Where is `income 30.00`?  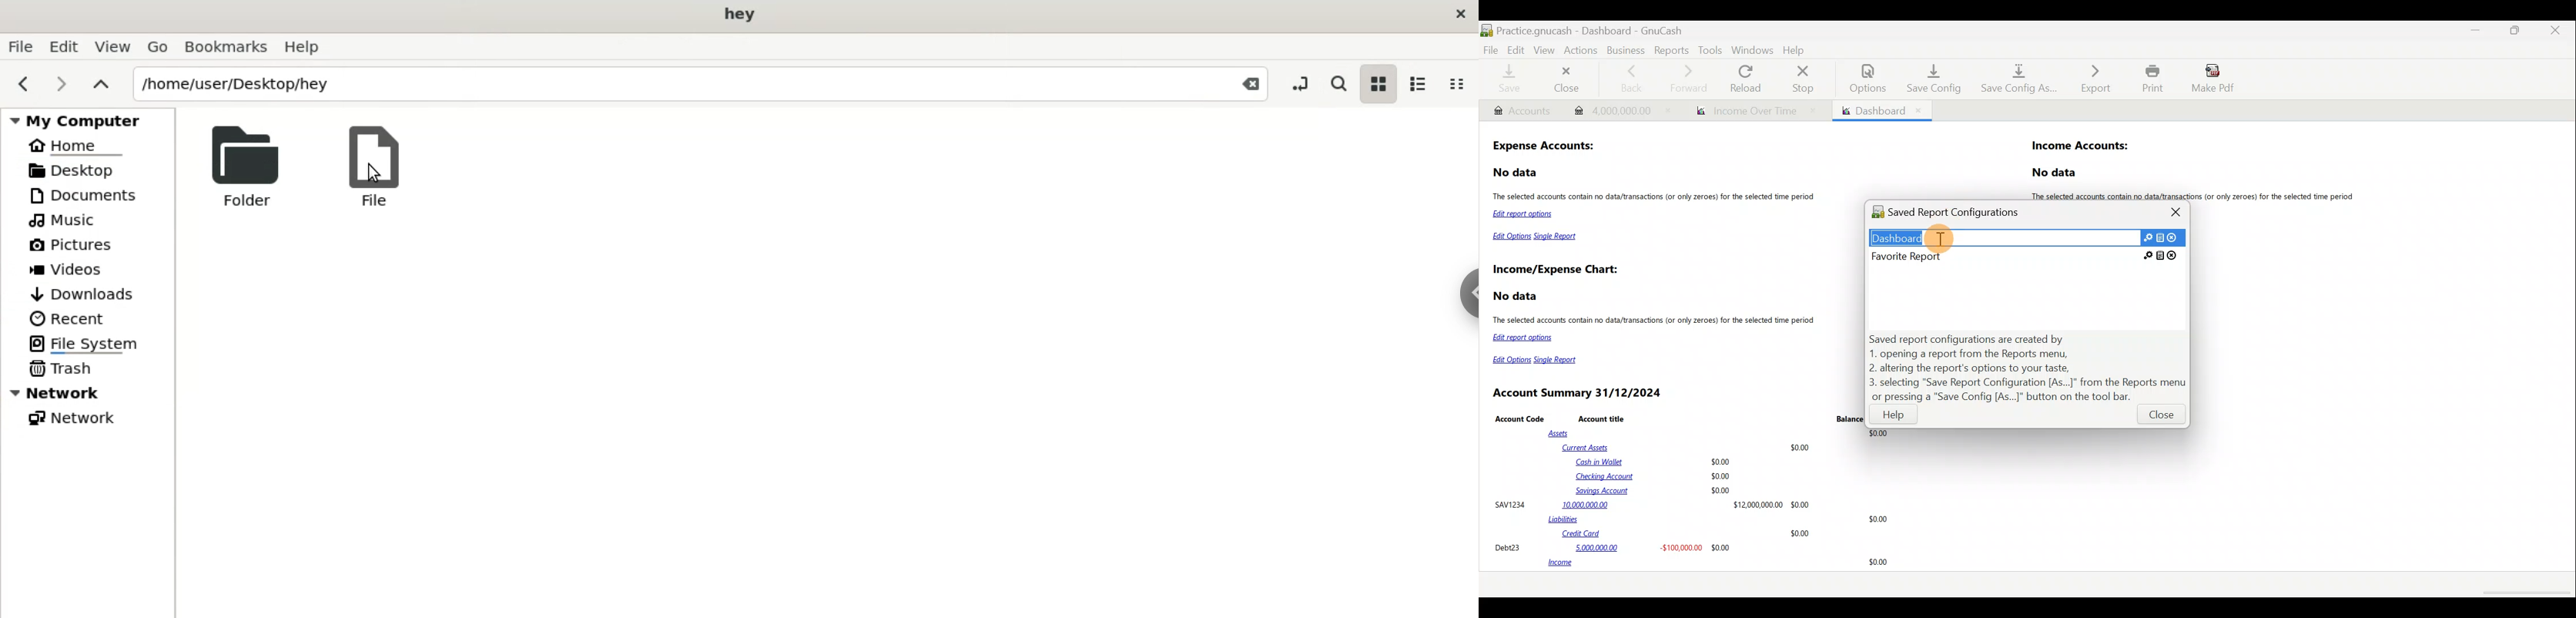
income 30.00 is located at coordinates (1718, 563).